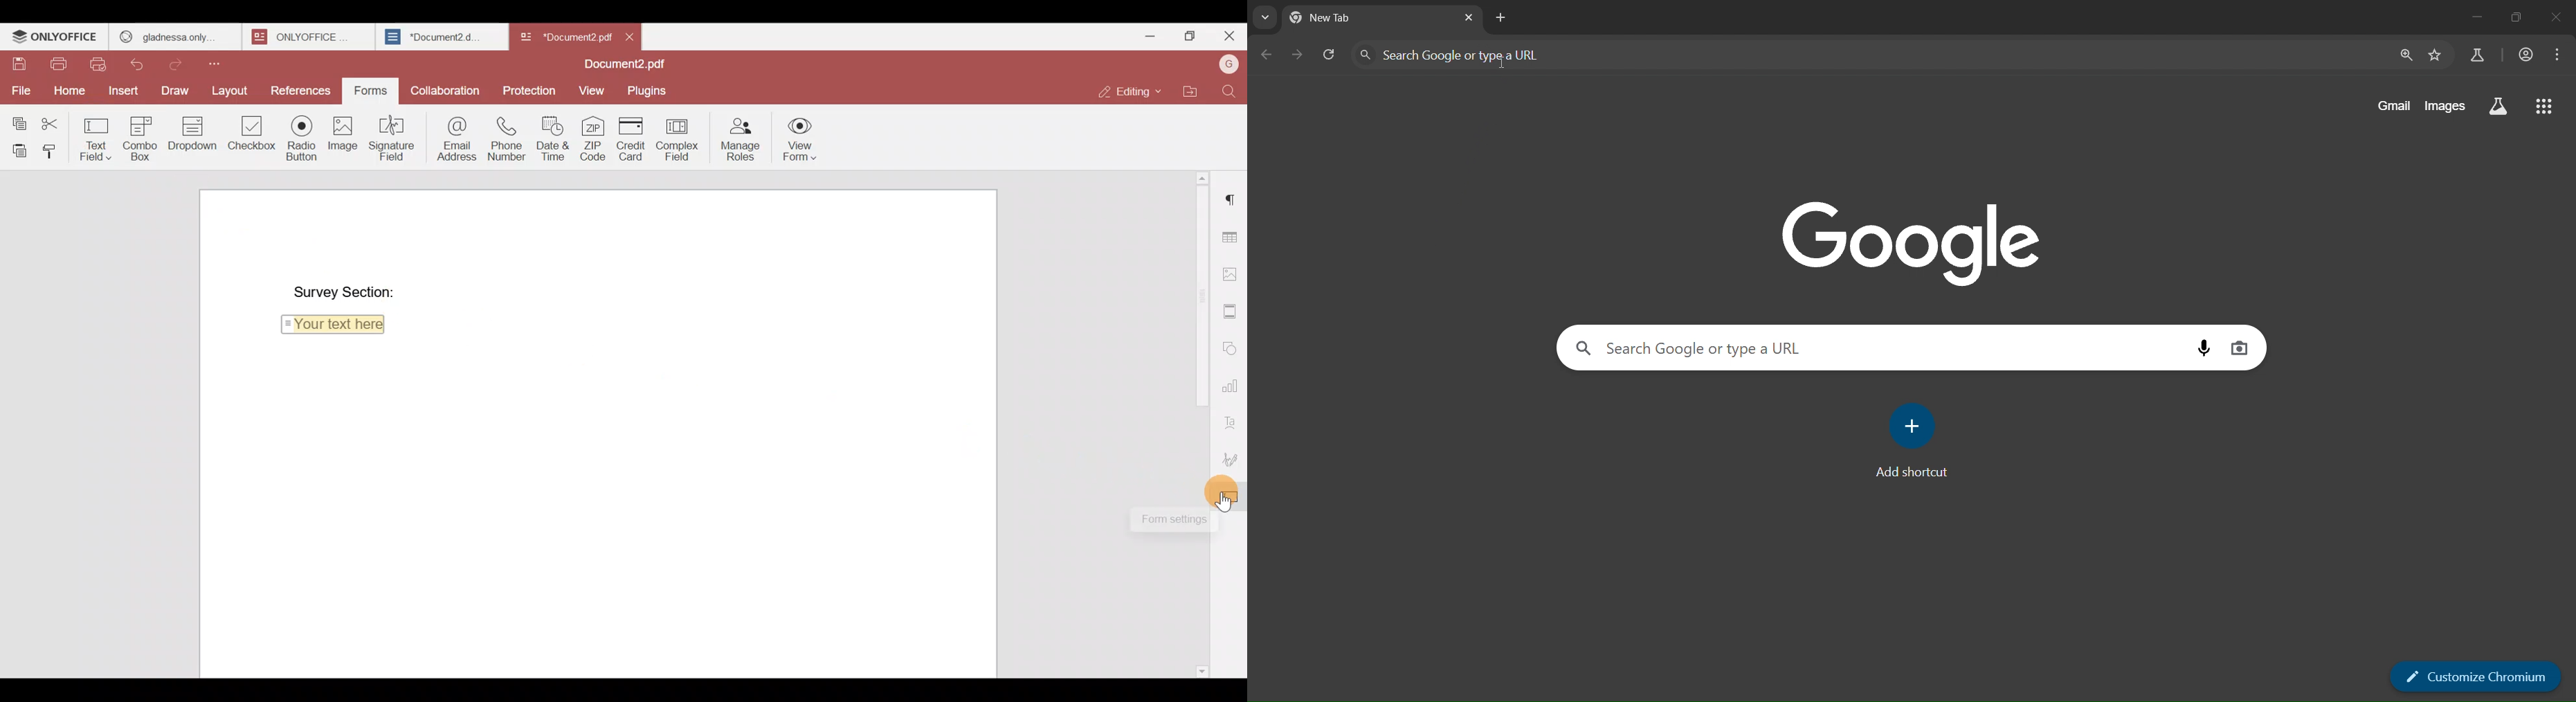 This screenshot has width=2576, height=728. I want to click on *Document2.d.., so click(434, 35).